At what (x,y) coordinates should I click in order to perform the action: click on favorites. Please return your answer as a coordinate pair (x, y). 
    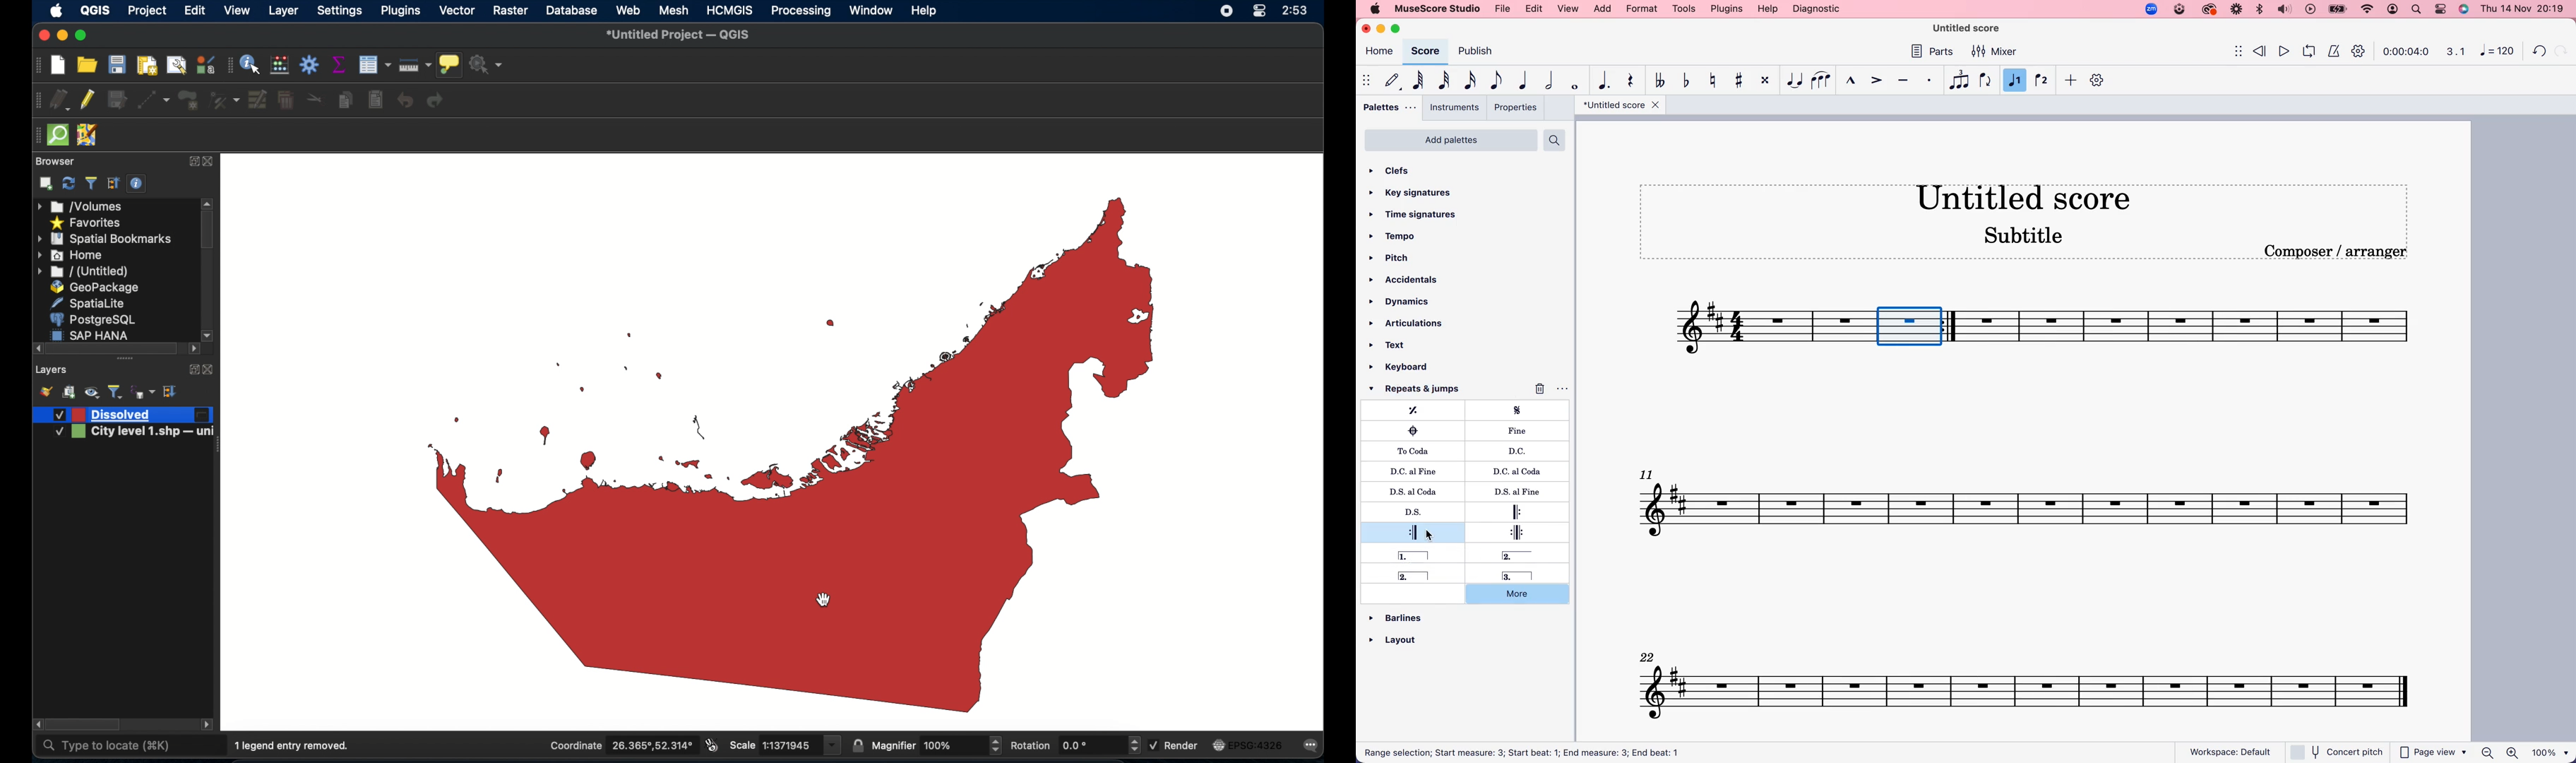
    Looking at the image, I should click on (87, 224).